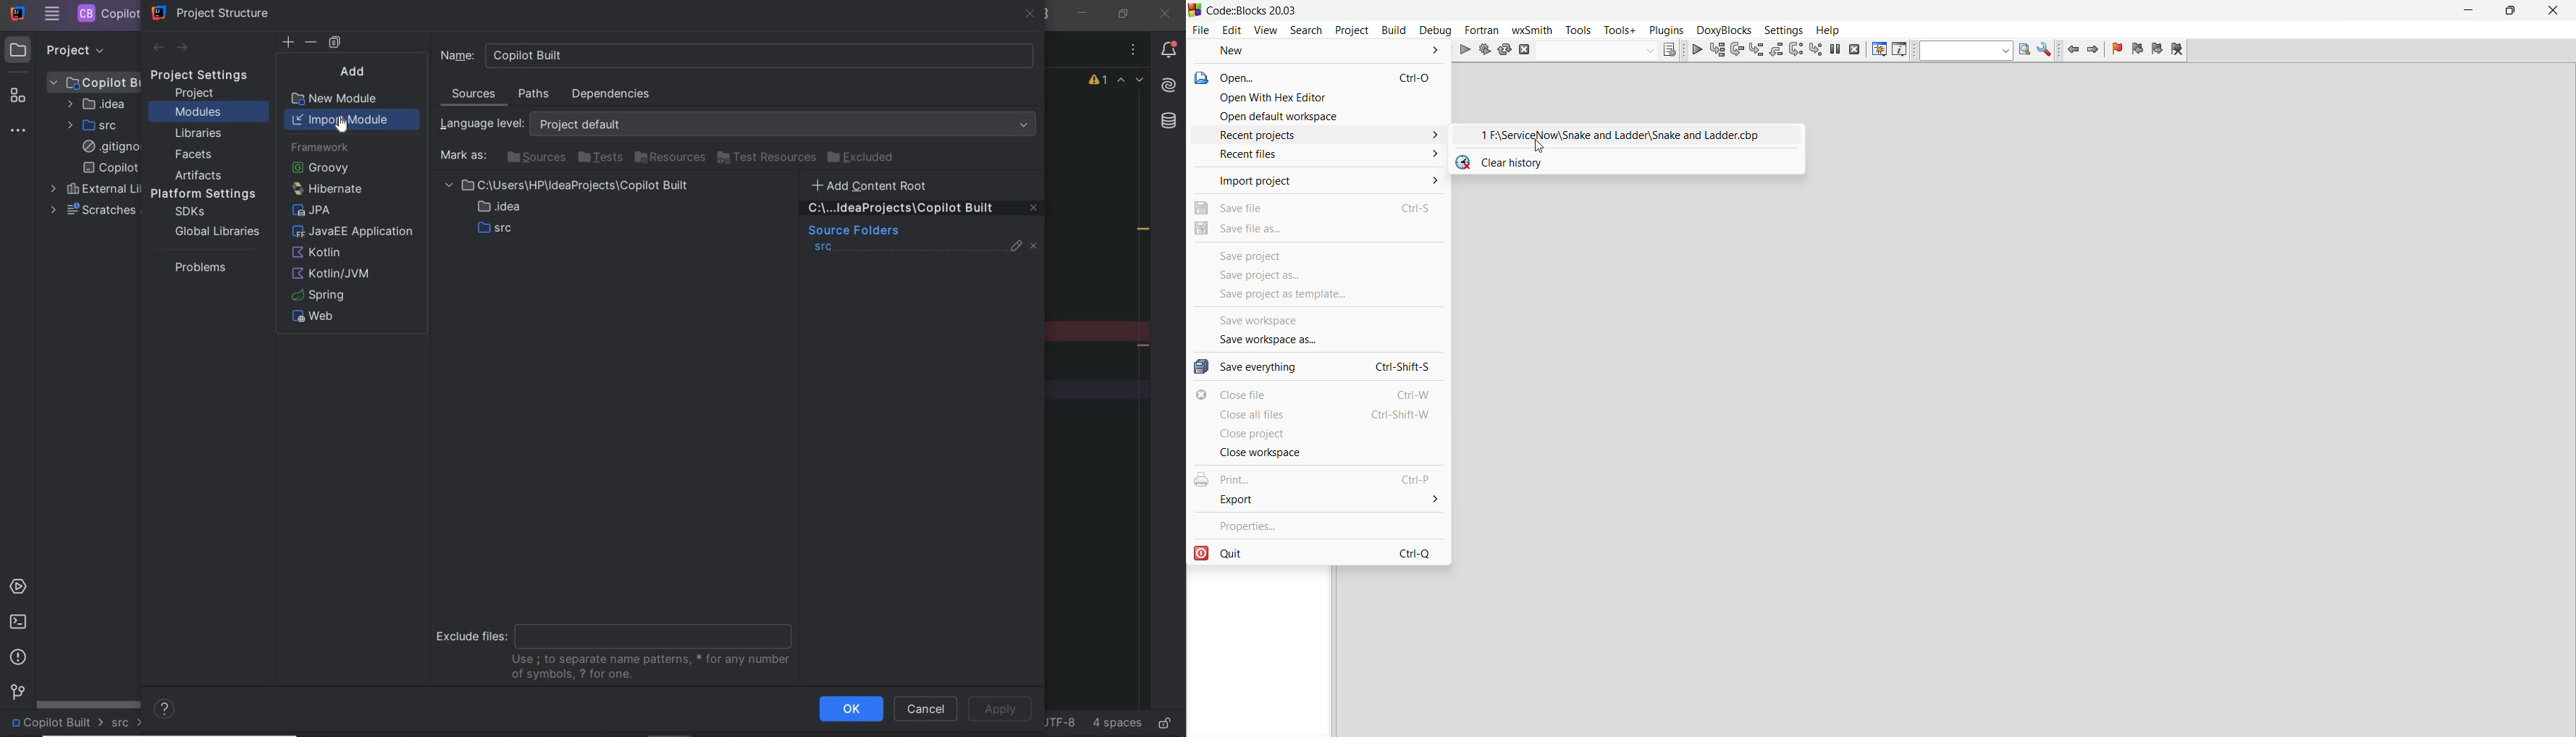 This screenshot has height=756, width=2576. What do you see at coordinates (209, 76) in the screenshot?
I see `project settings` at bounding box center [209, 76].